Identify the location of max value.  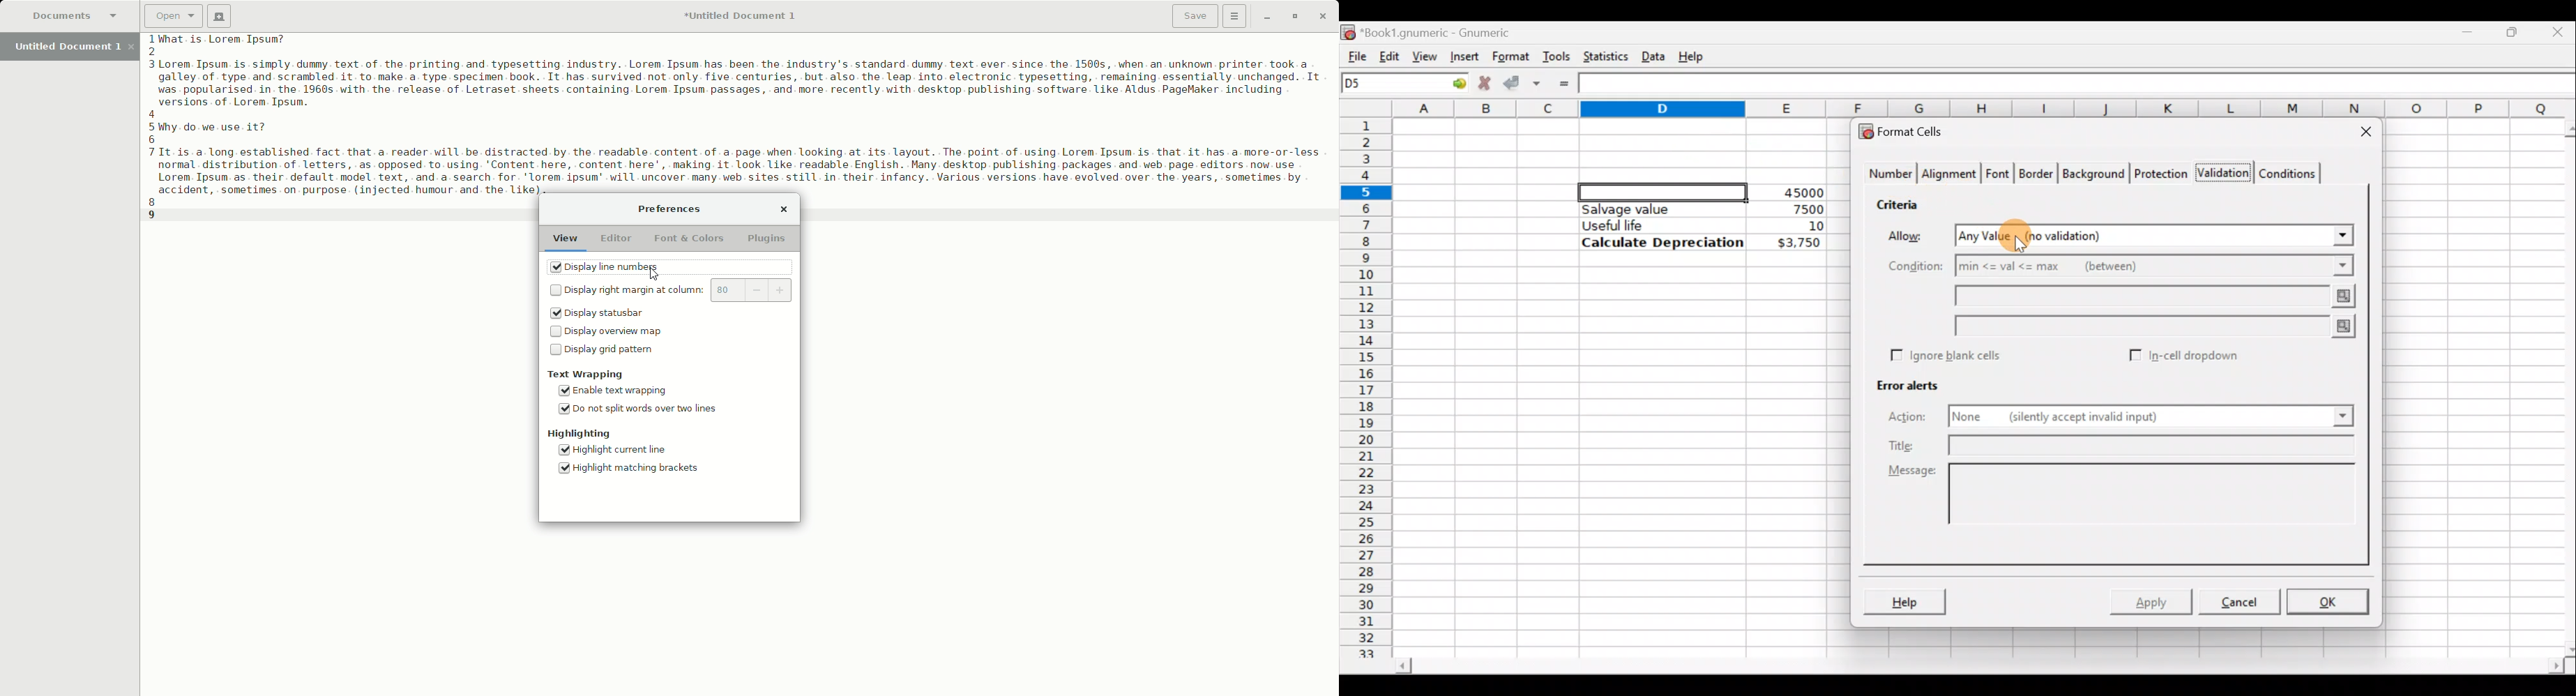
(2154, 324).